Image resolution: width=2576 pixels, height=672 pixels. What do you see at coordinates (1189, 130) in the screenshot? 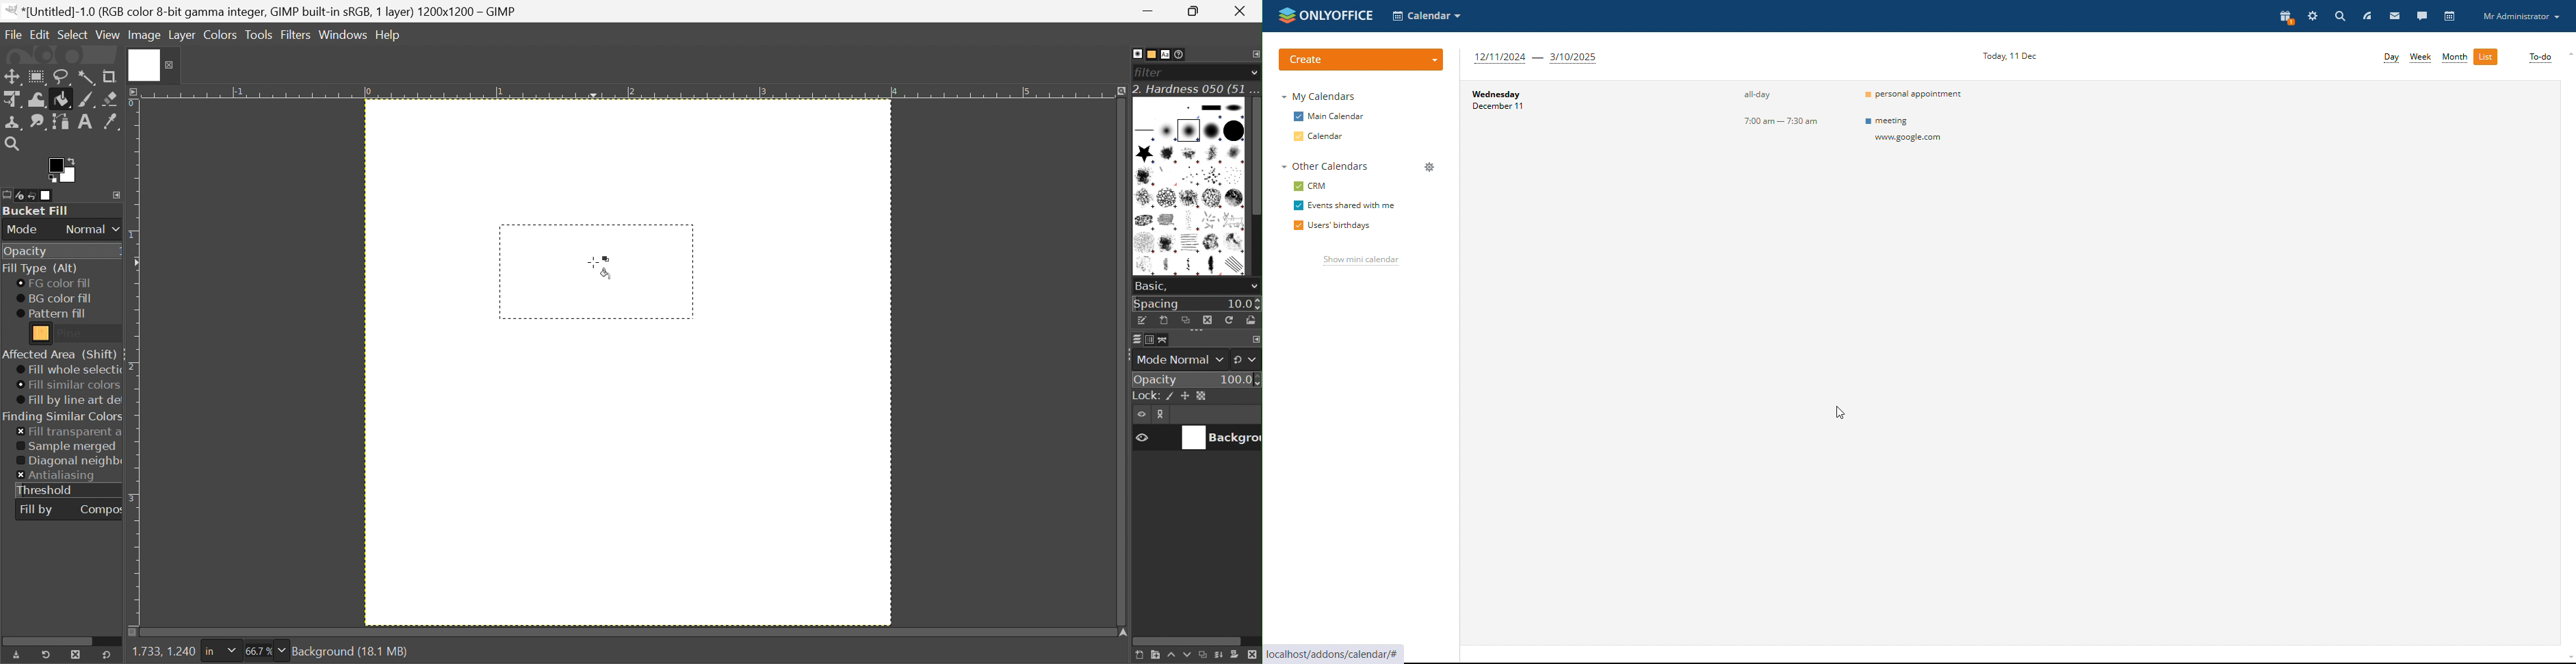
I see `Hardness` at bounding box center [1189, 130].